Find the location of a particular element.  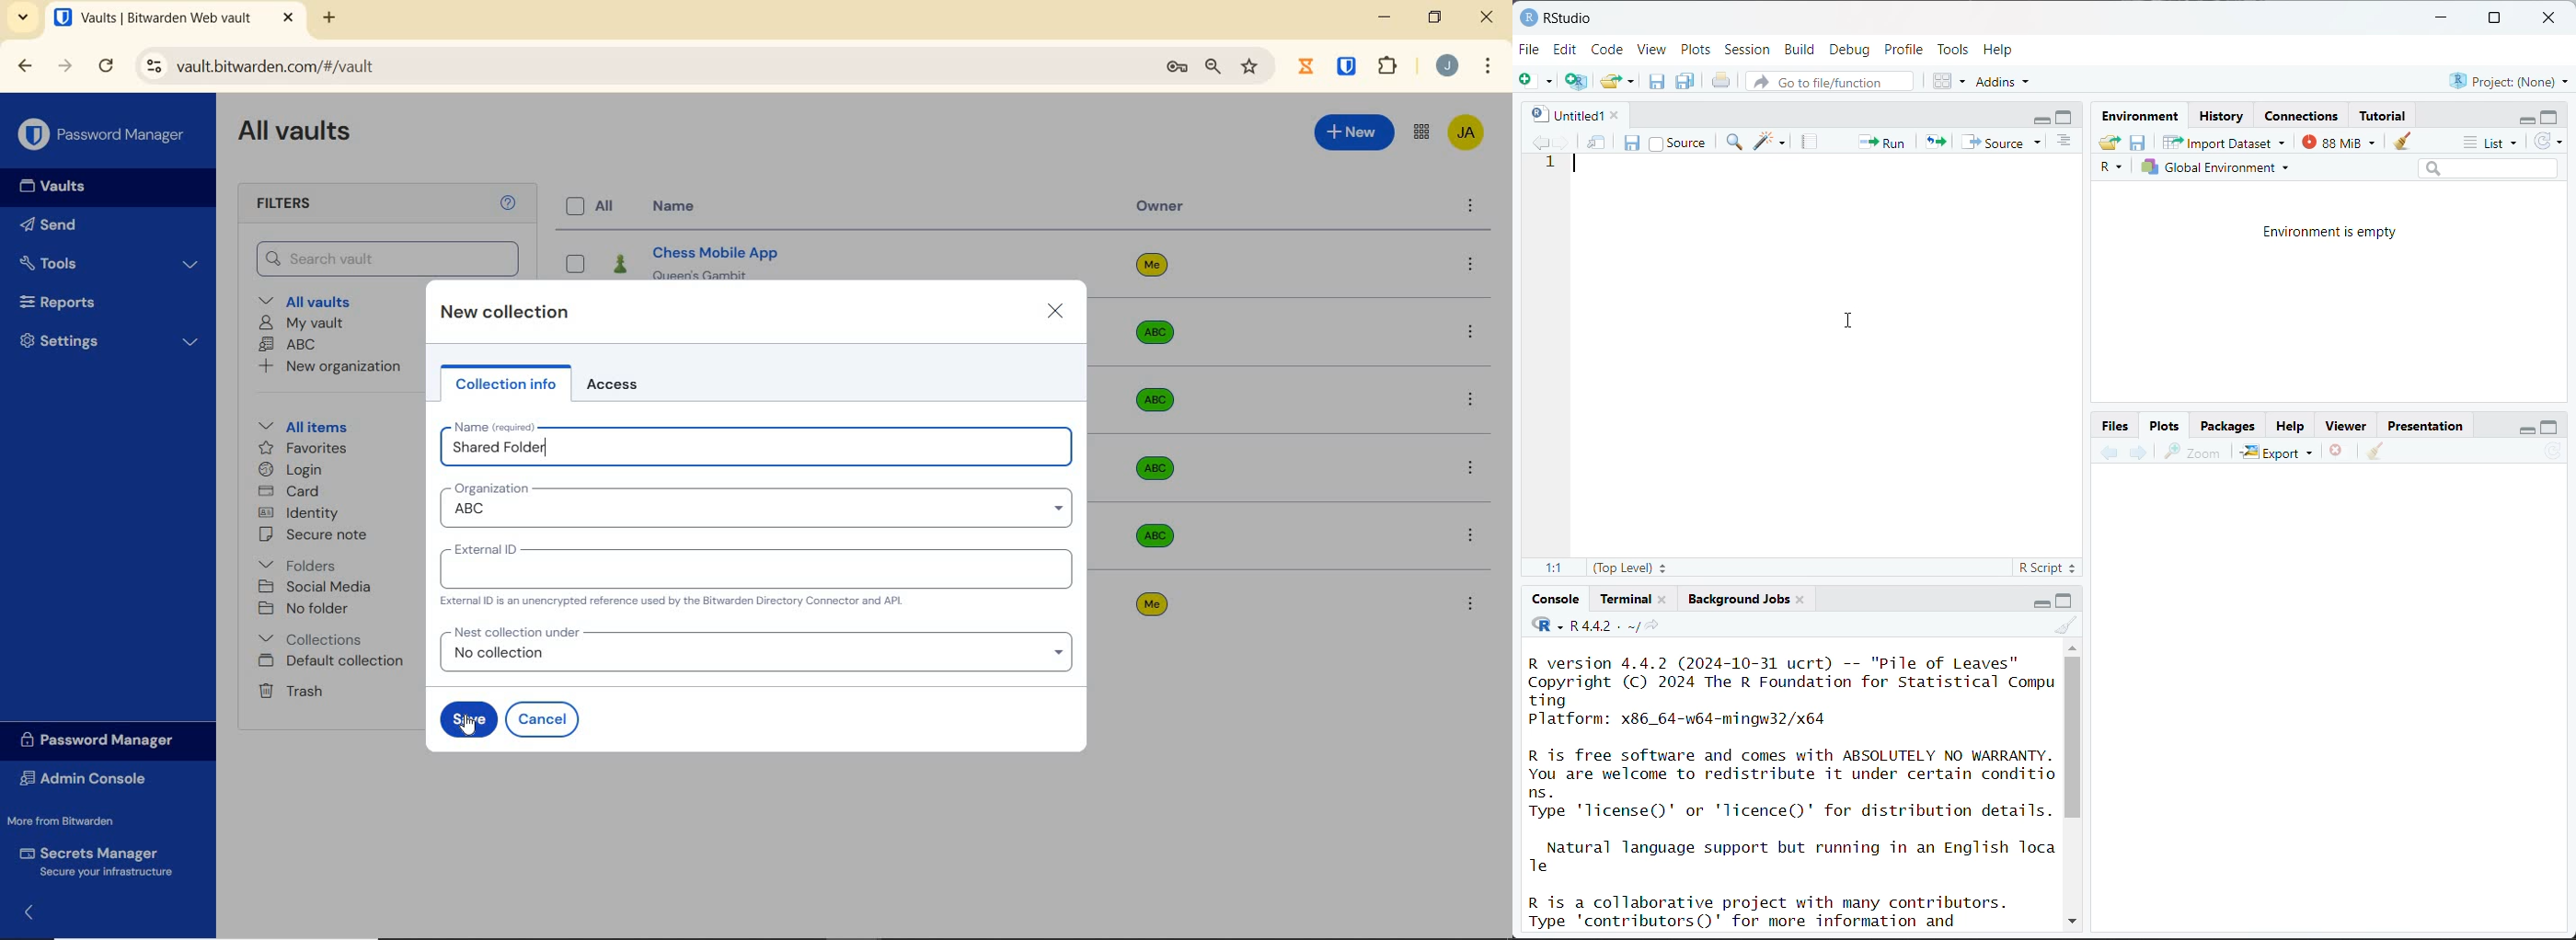

Session is located at coordinates (1748, 51).